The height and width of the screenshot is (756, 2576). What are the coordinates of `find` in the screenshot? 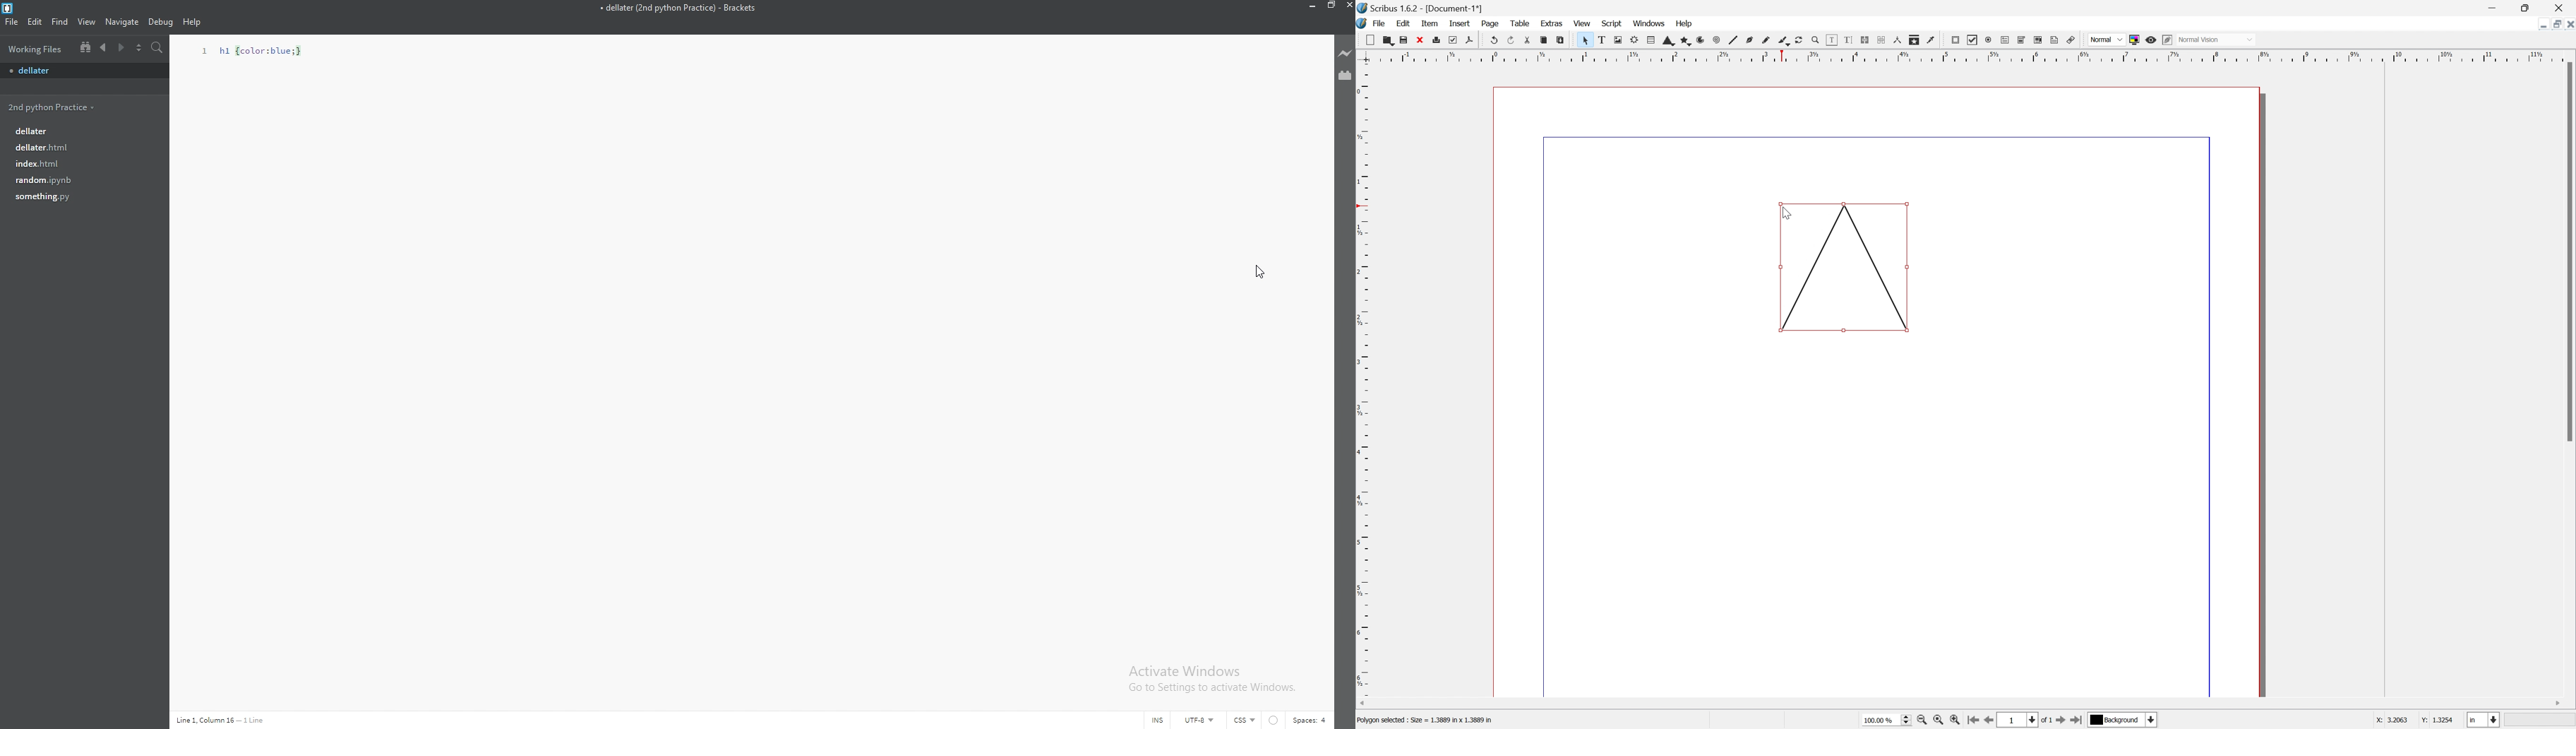 It's located at (61, 22).